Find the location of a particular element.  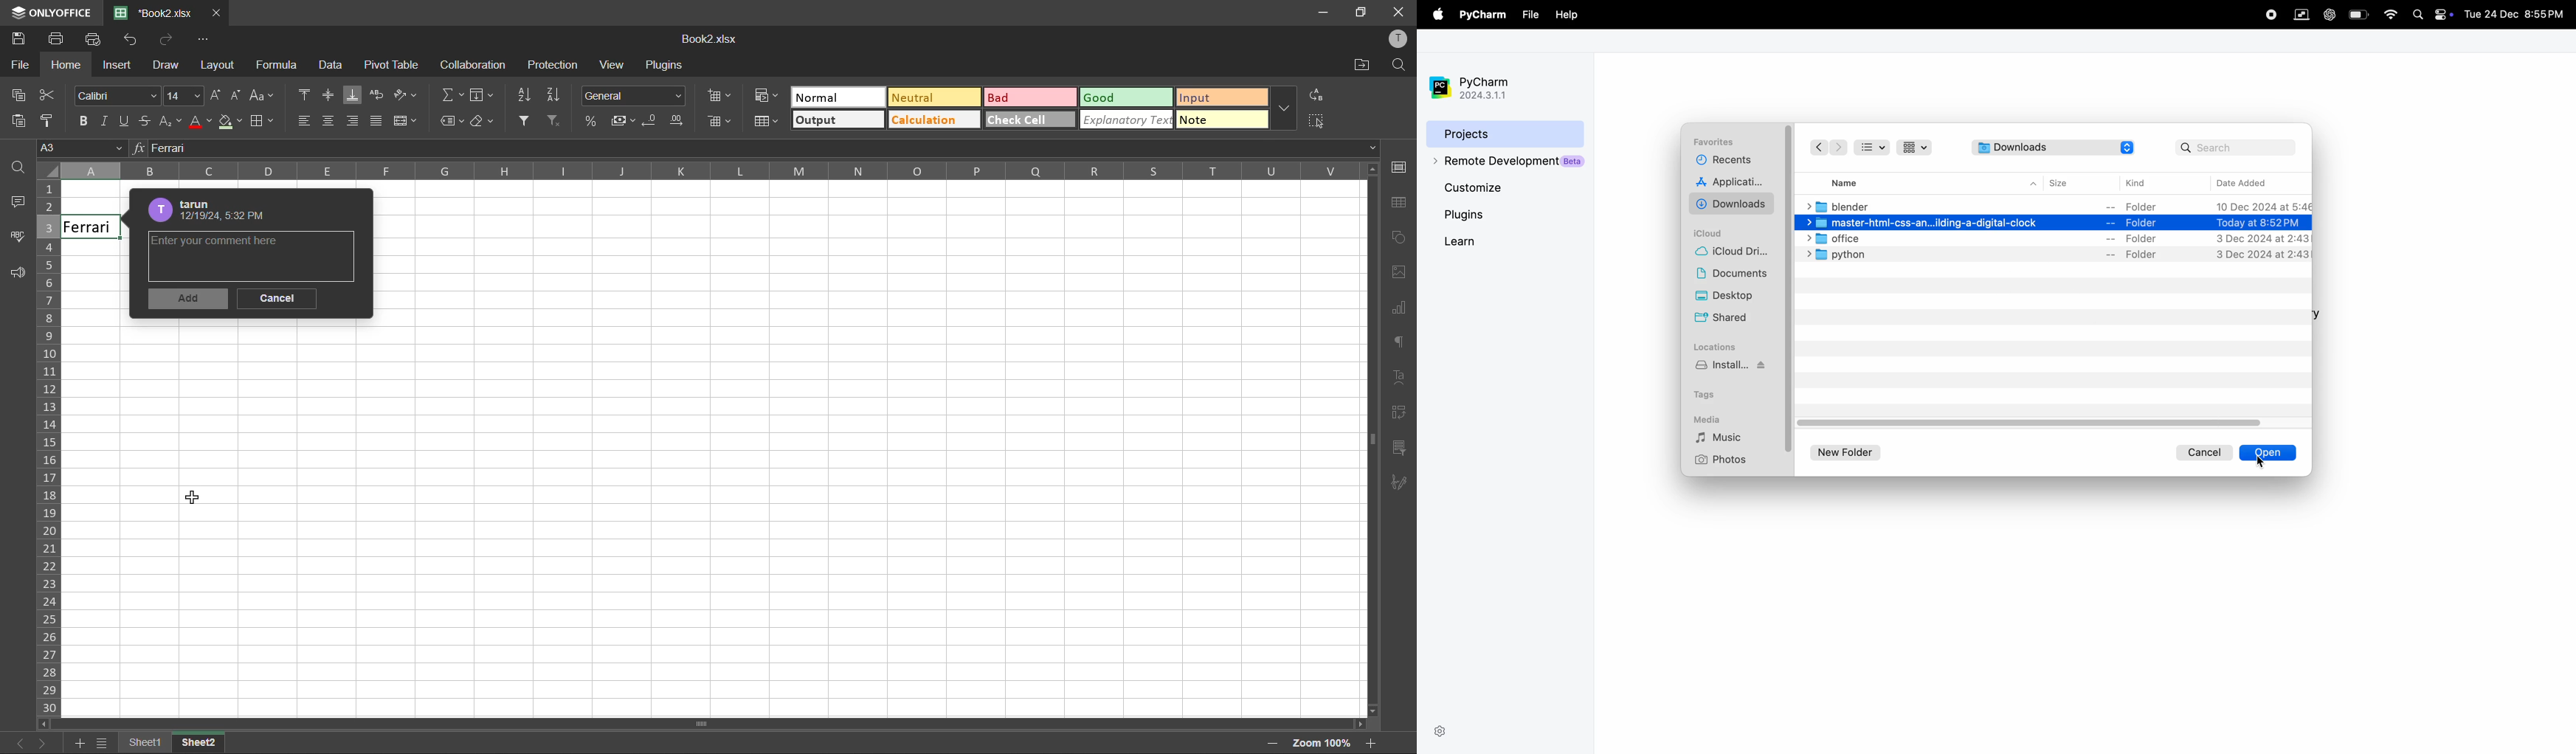

help is located at coordinates (1565, 13).